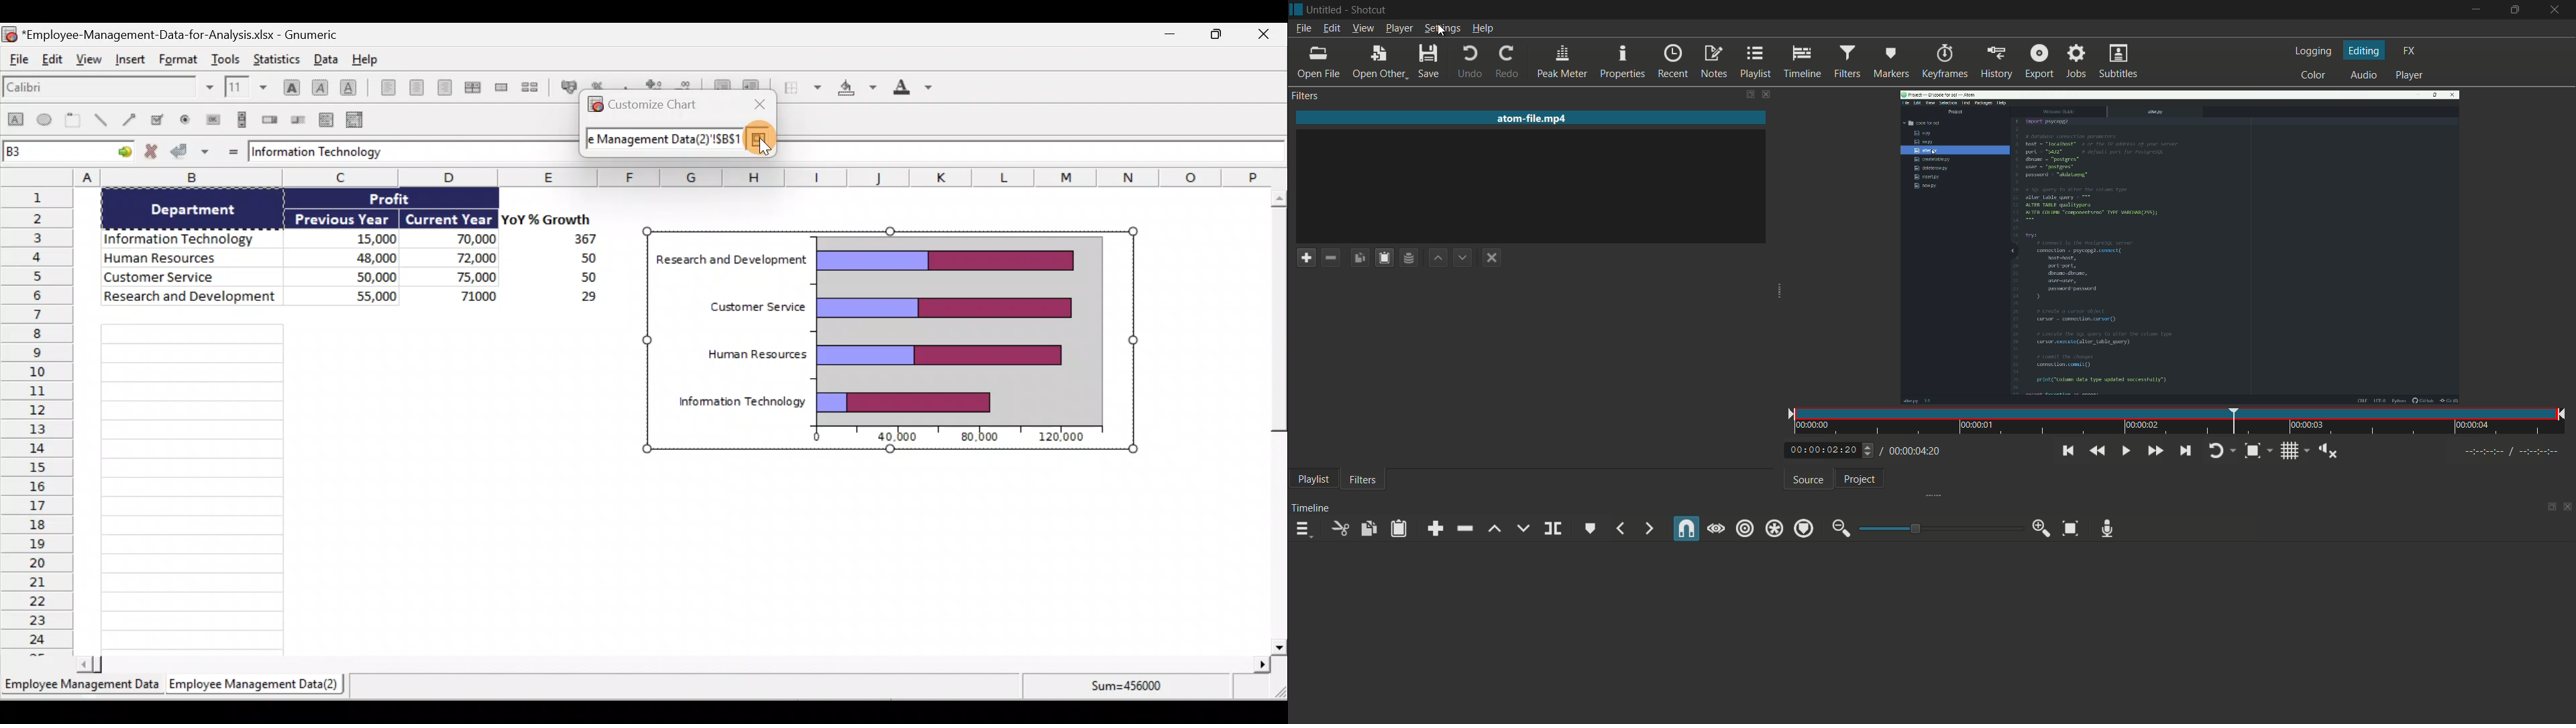 This screenshot has height=728, width=2576. Describe the element at coordinates (2070, 529) in the screenshot. I see `zoom timeline to fit` at that location.